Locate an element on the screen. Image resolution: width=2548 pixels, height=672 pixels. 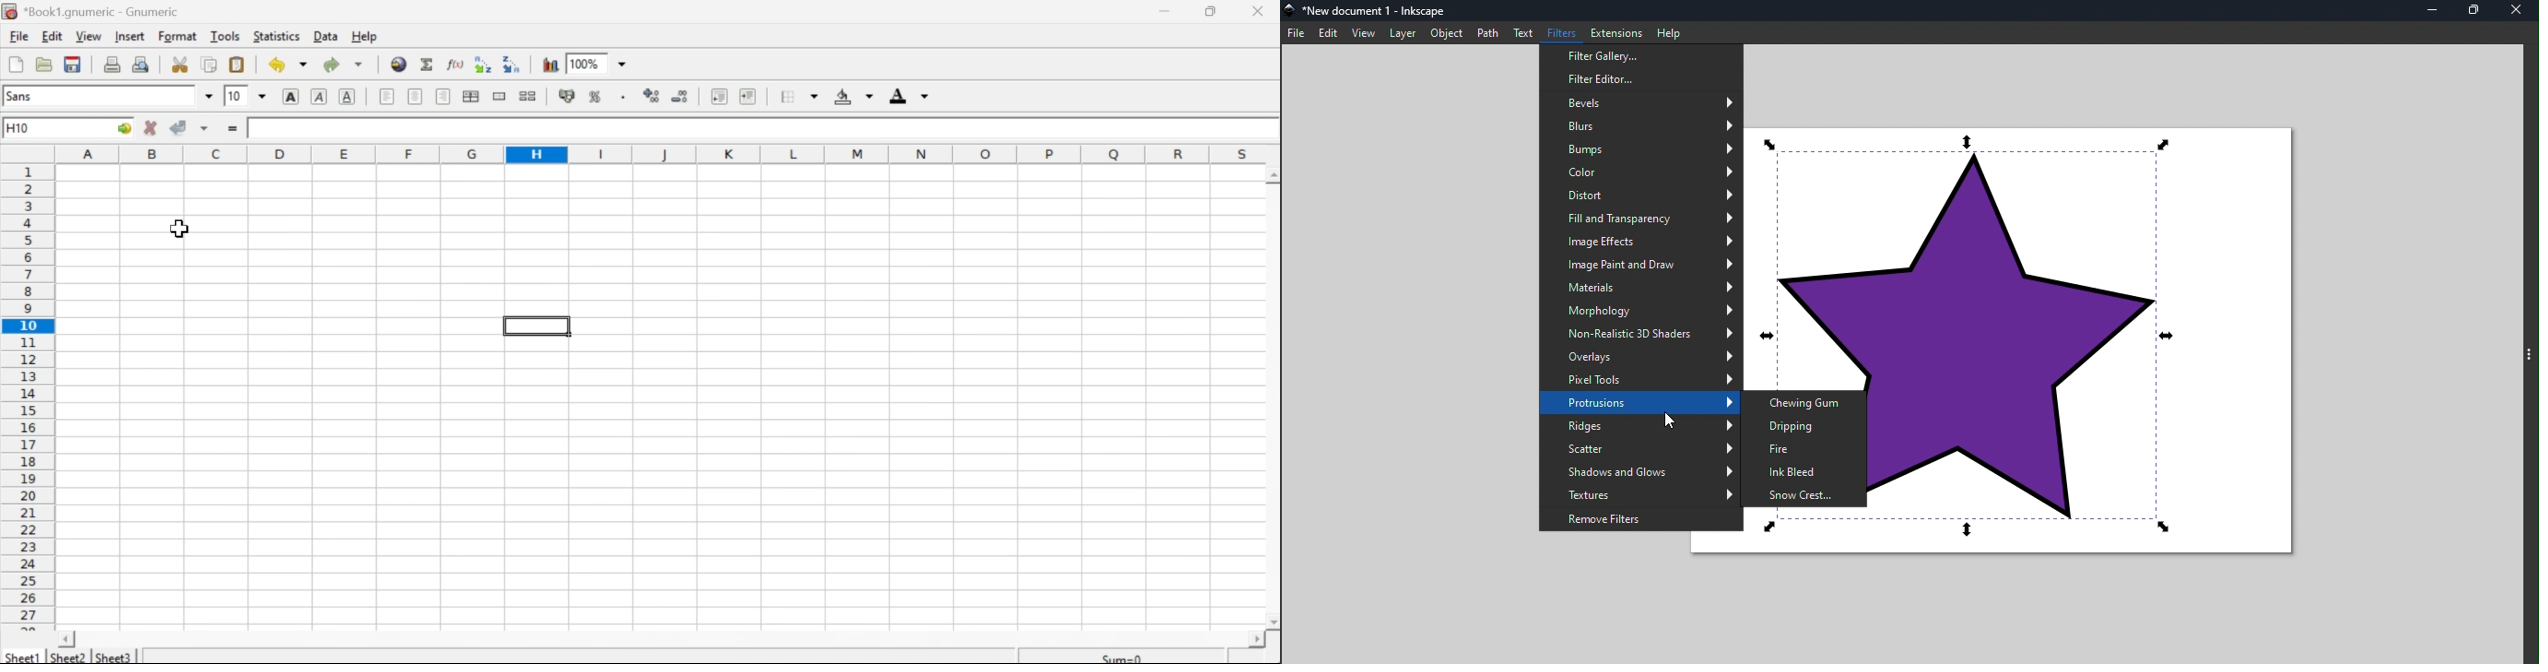
Shadows and Glows is located at coordinates (1640, 471).